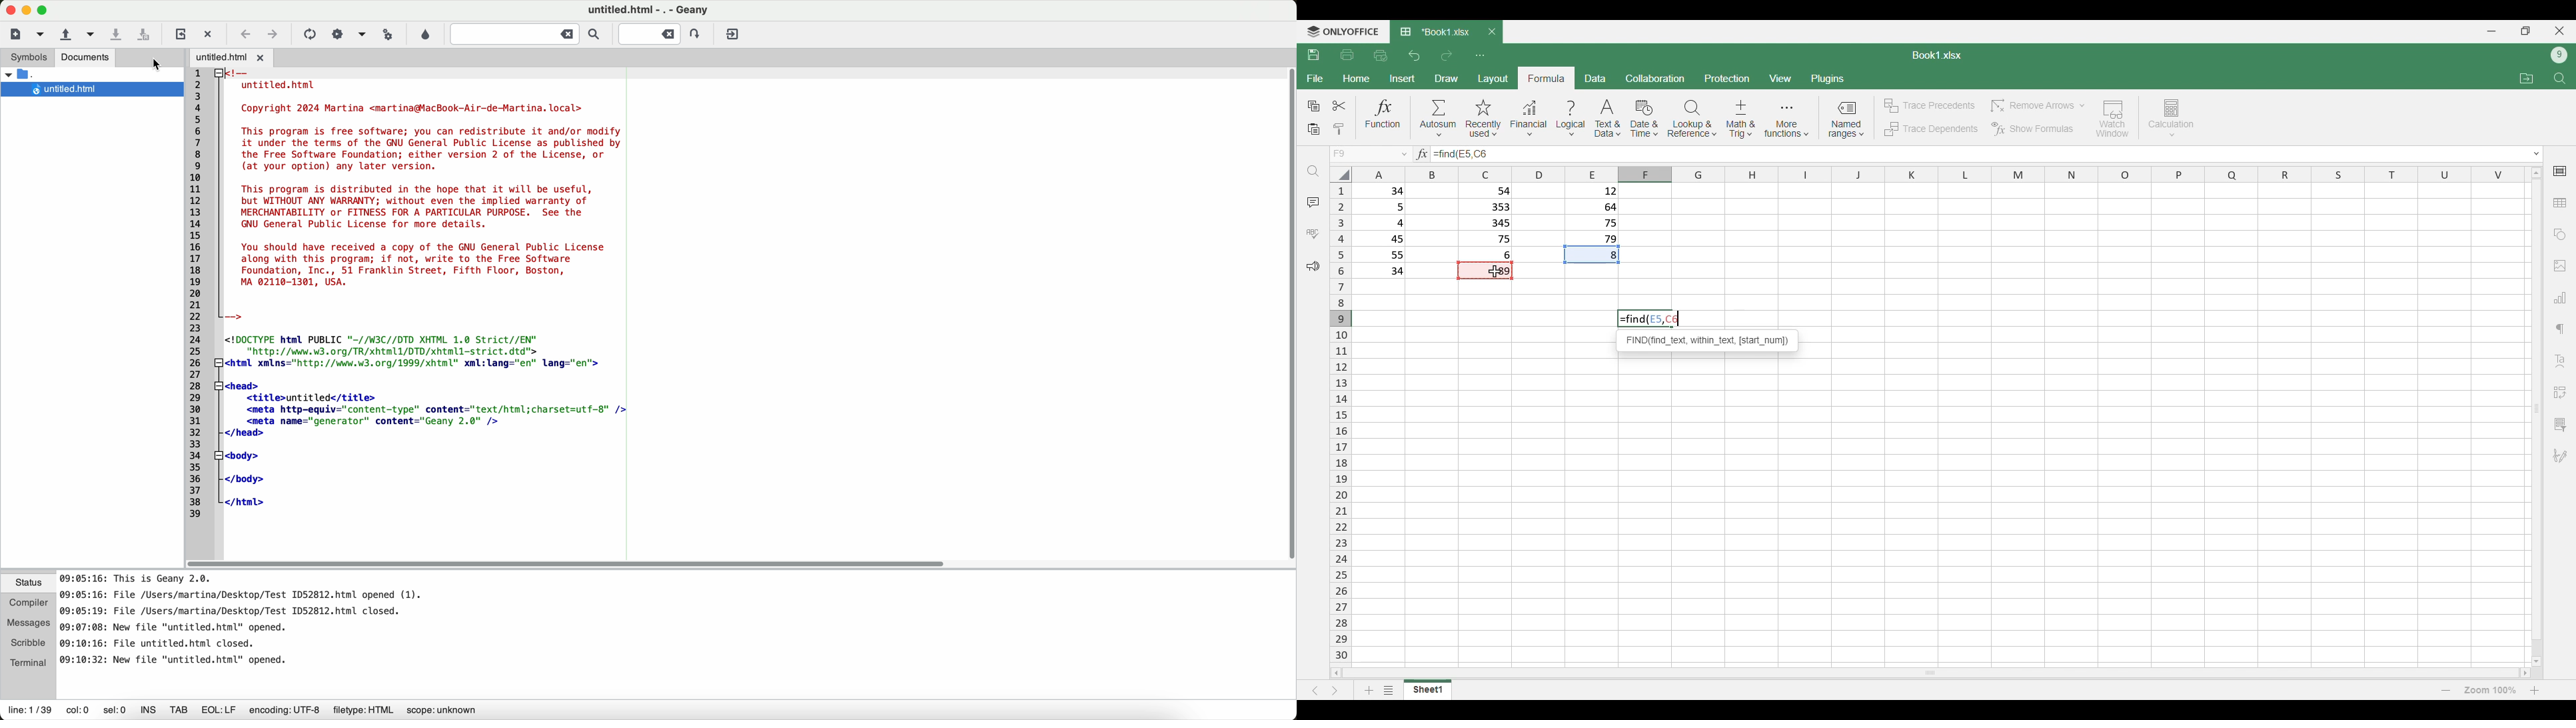  I want to click on pointer, so click(156, 65).